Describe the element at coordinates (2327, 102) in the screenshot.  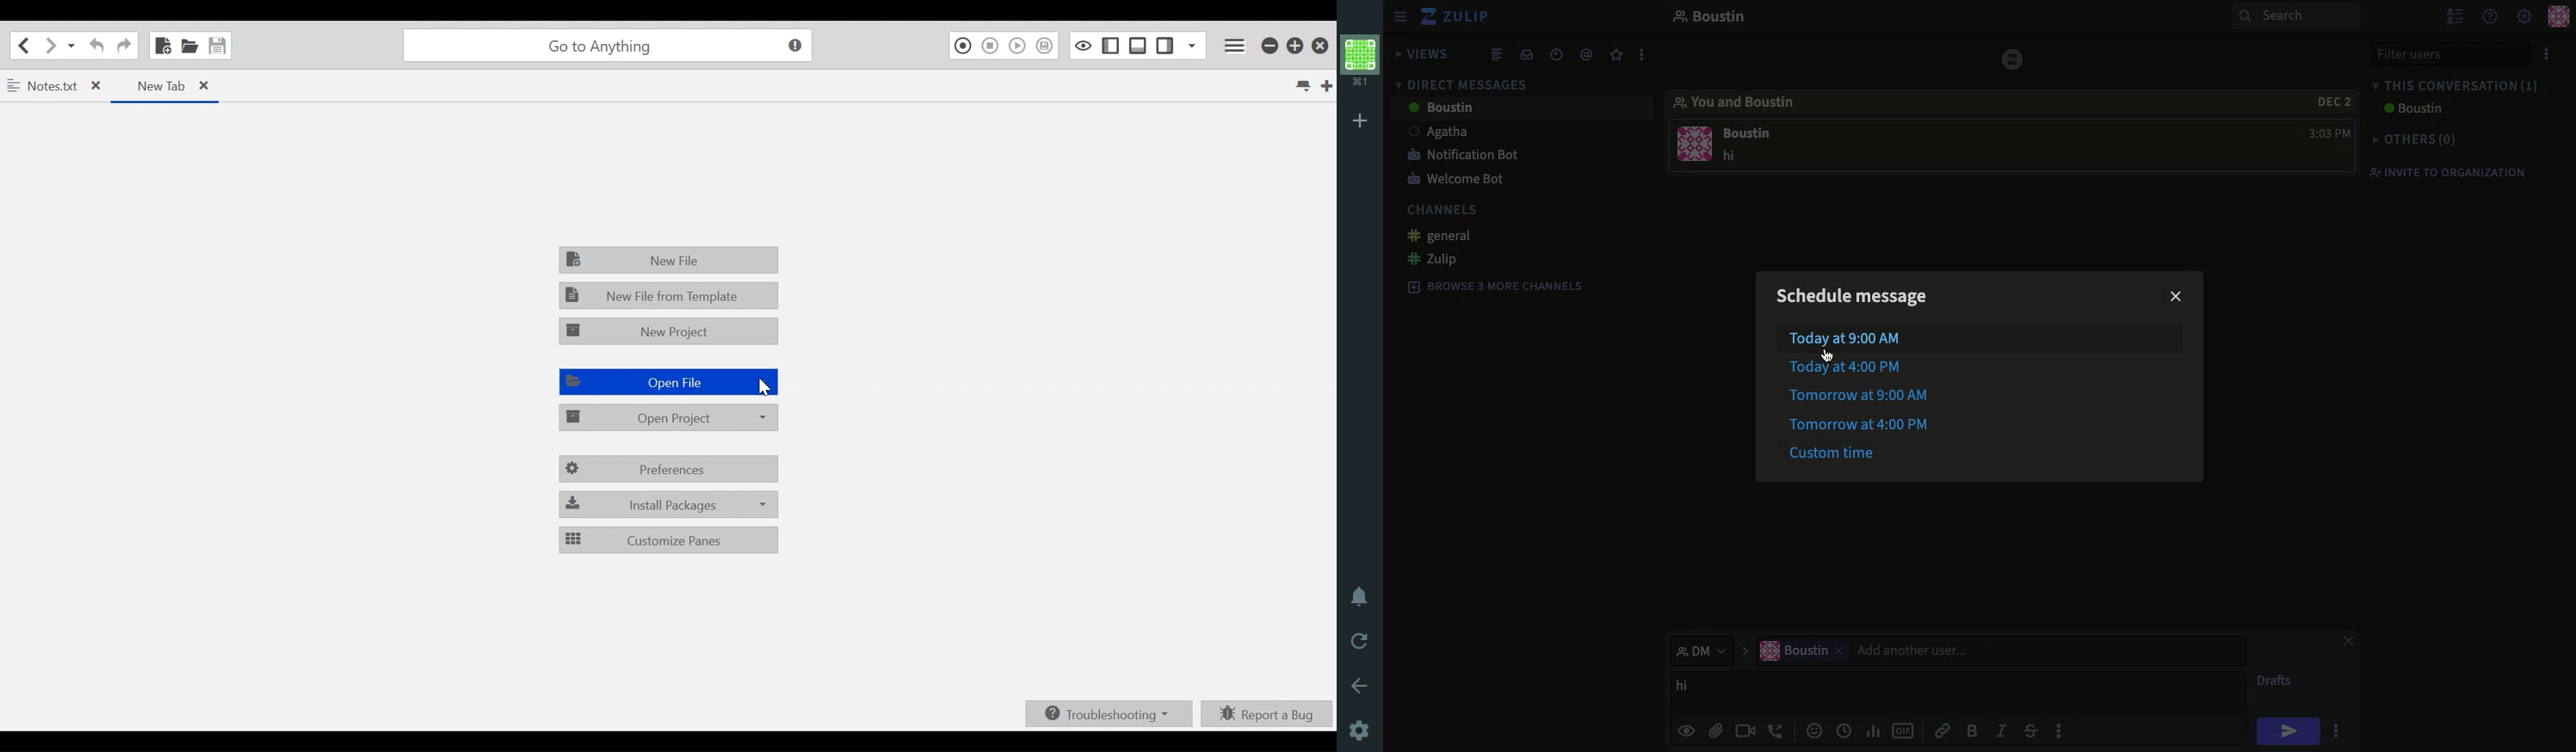
I see `date 2 dec` at that location.